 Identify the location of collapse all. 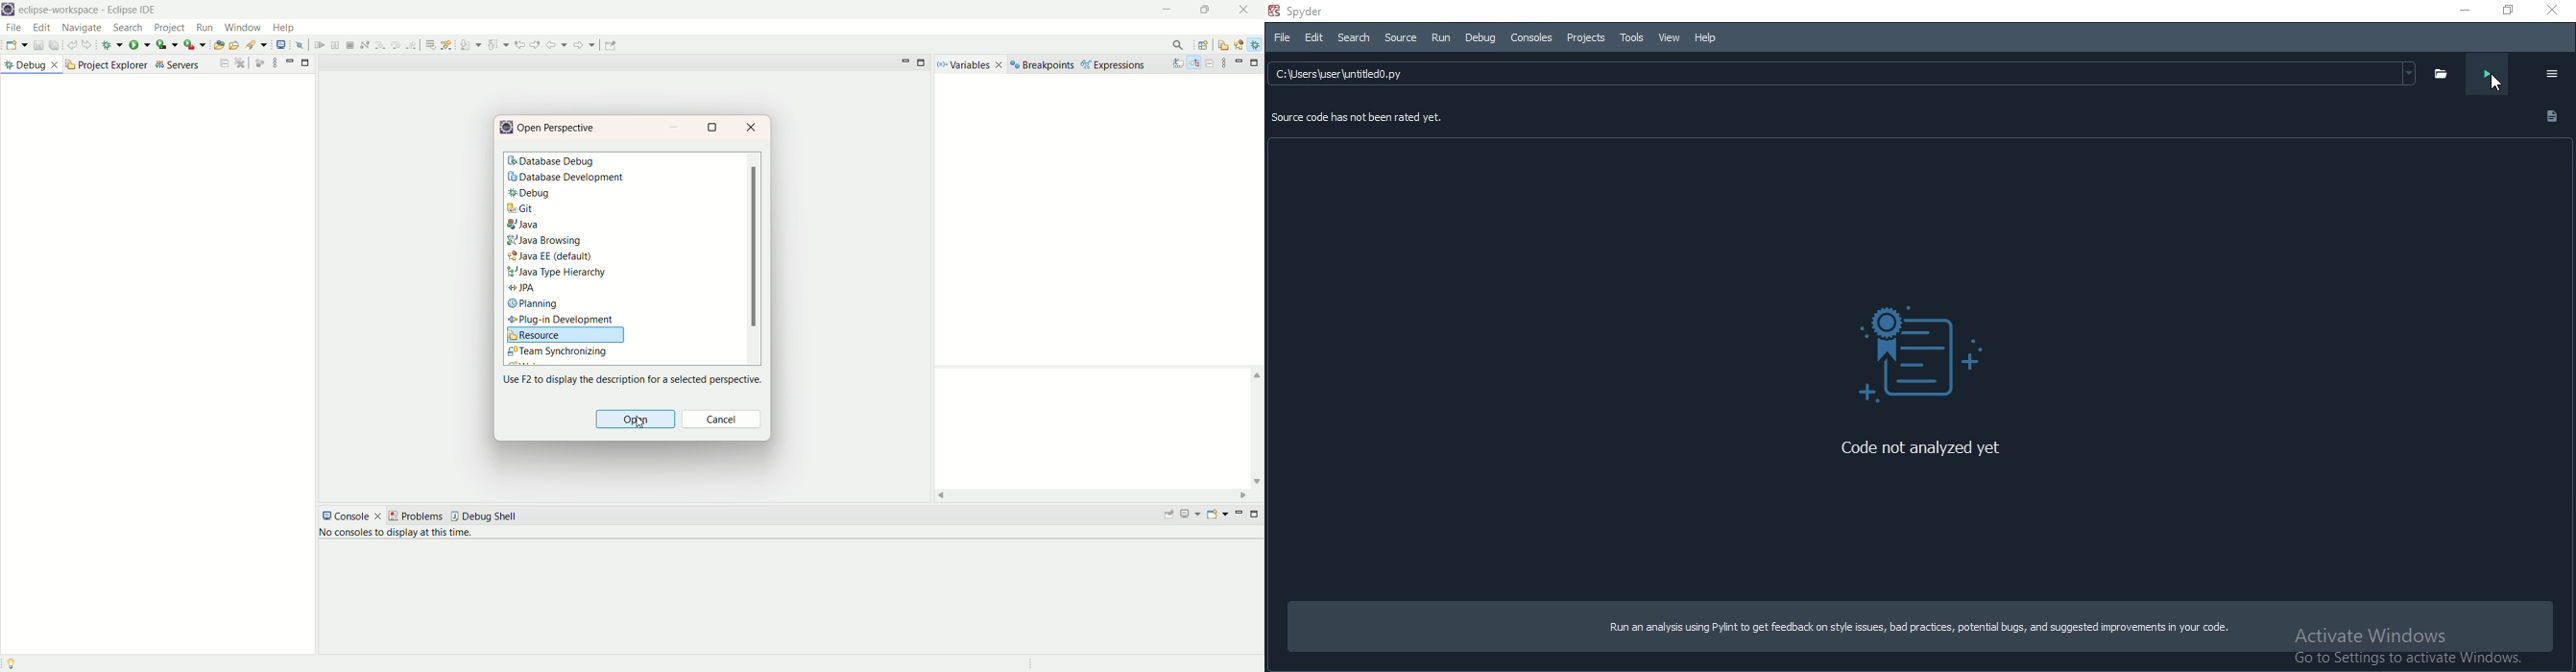
(1210, 64).